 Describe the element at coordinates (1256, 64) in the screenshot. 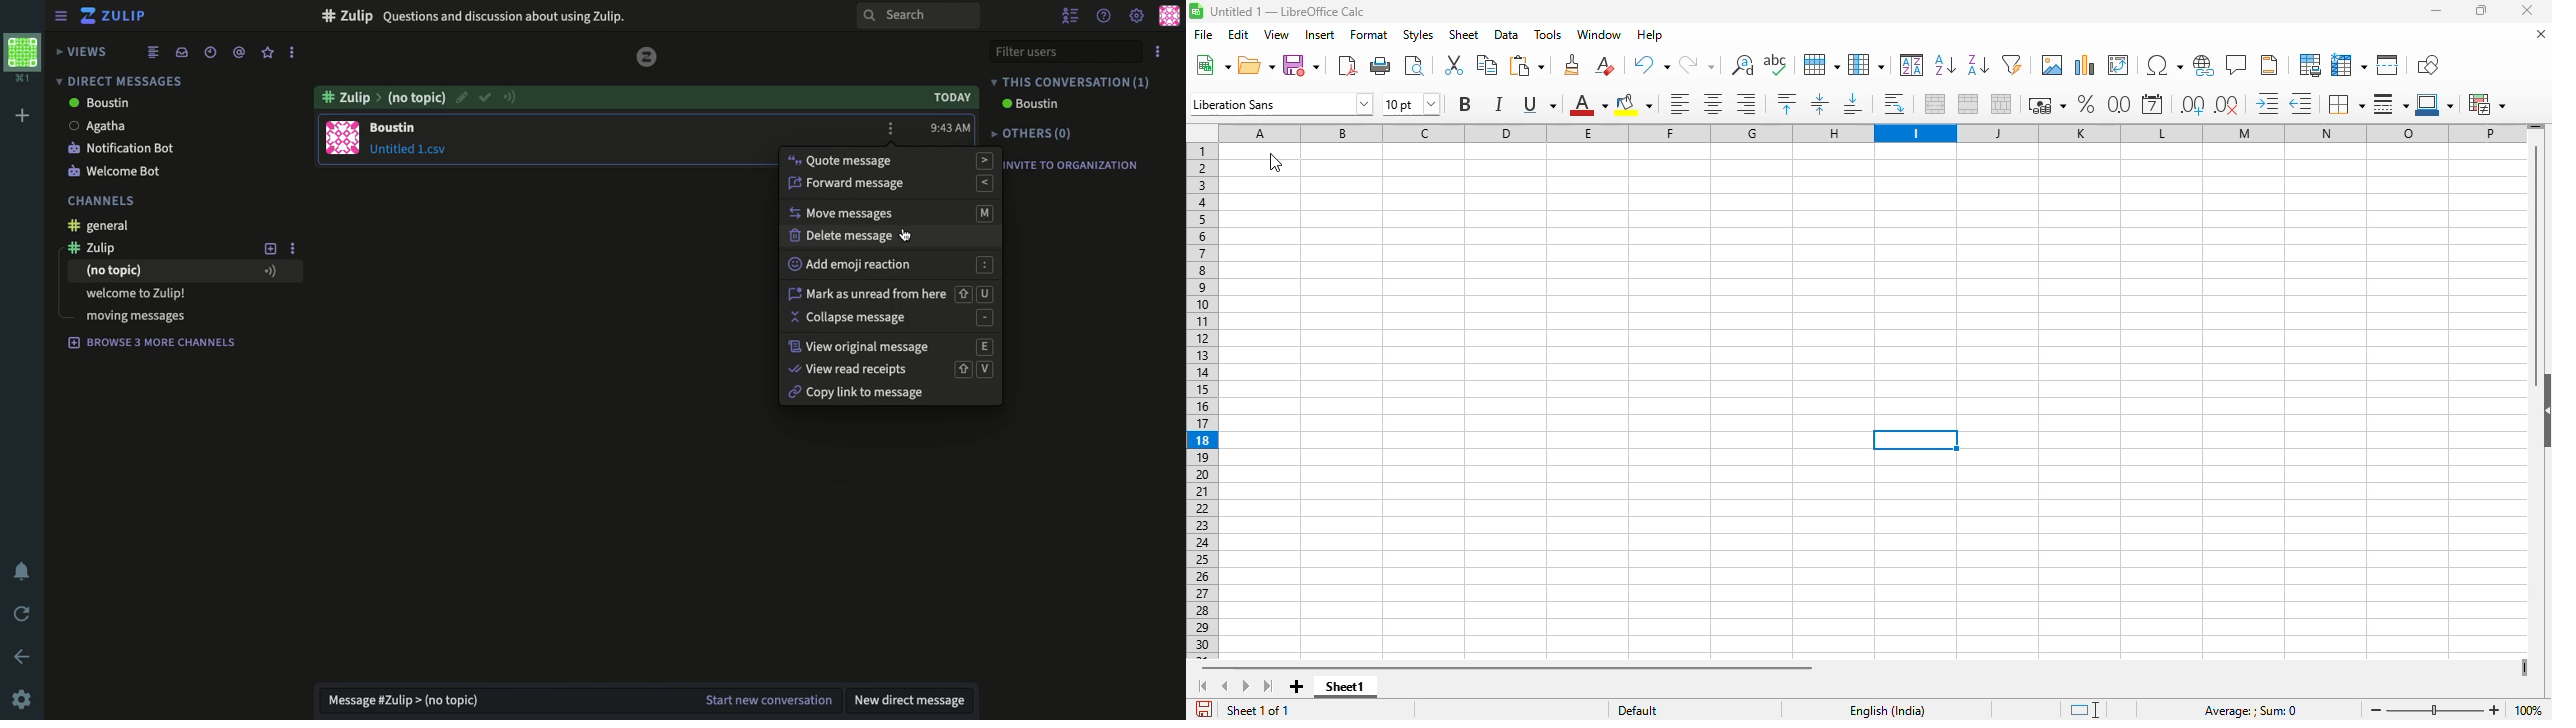

I see `open` at that location.